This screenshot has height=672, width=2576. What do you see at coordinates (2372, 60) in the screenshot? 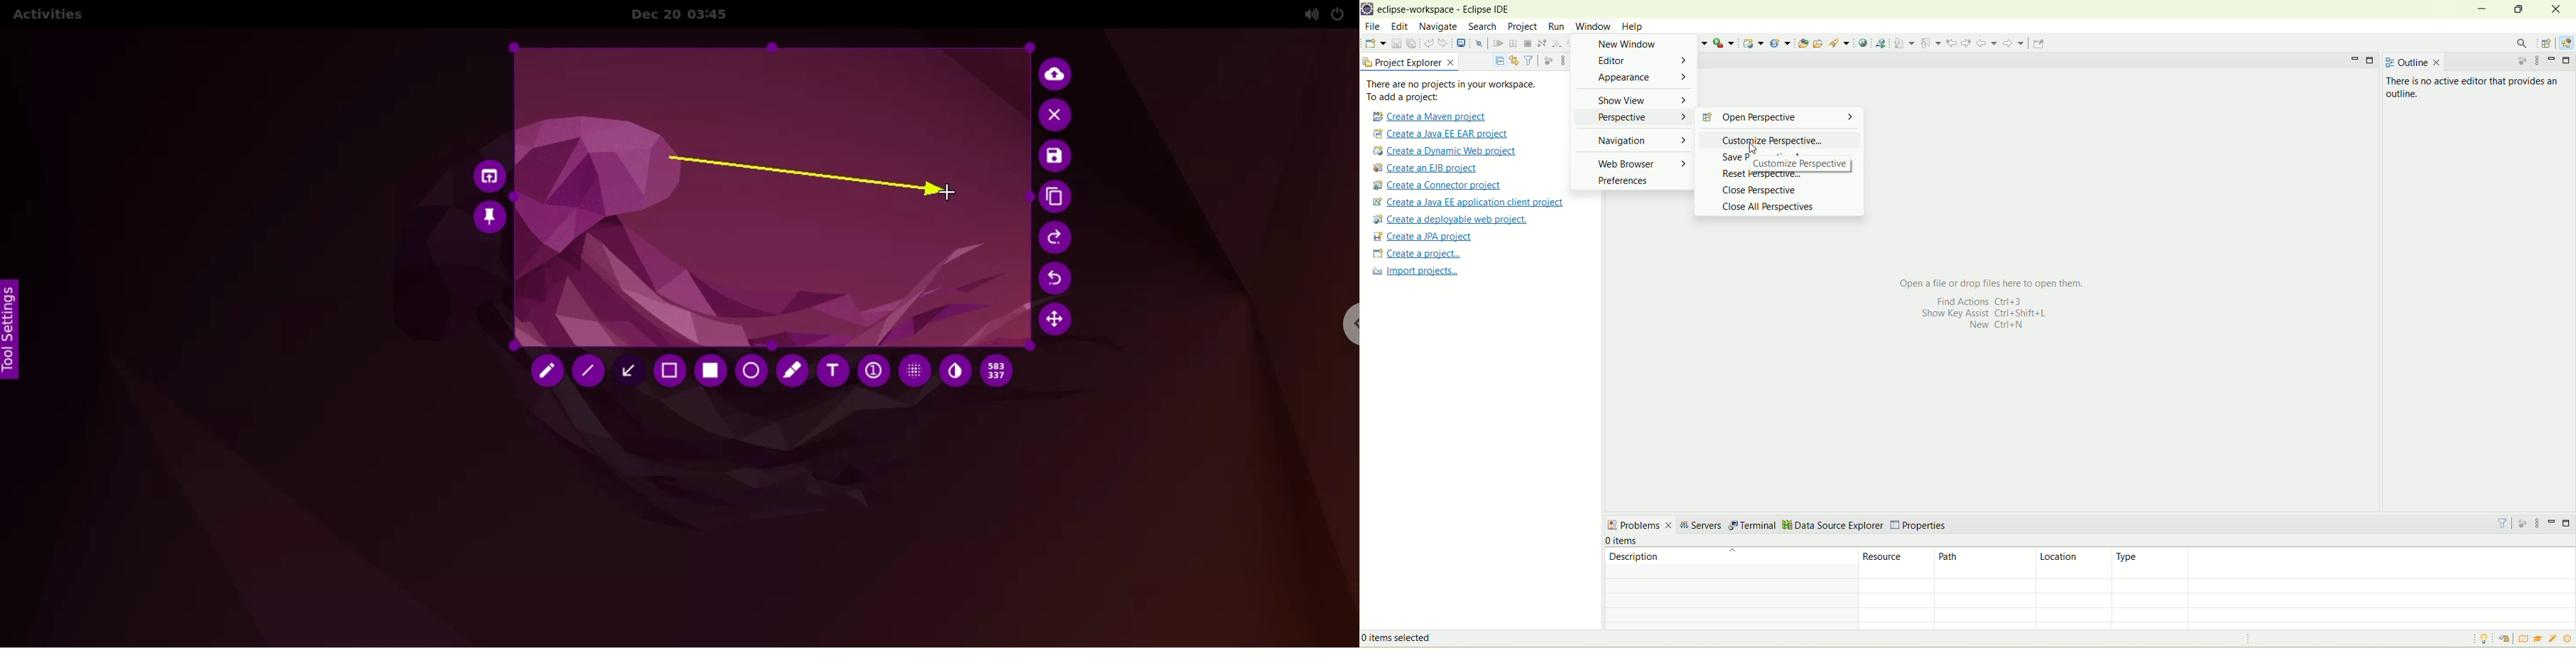
I see `maximize` at bounding box center [2372, 60].